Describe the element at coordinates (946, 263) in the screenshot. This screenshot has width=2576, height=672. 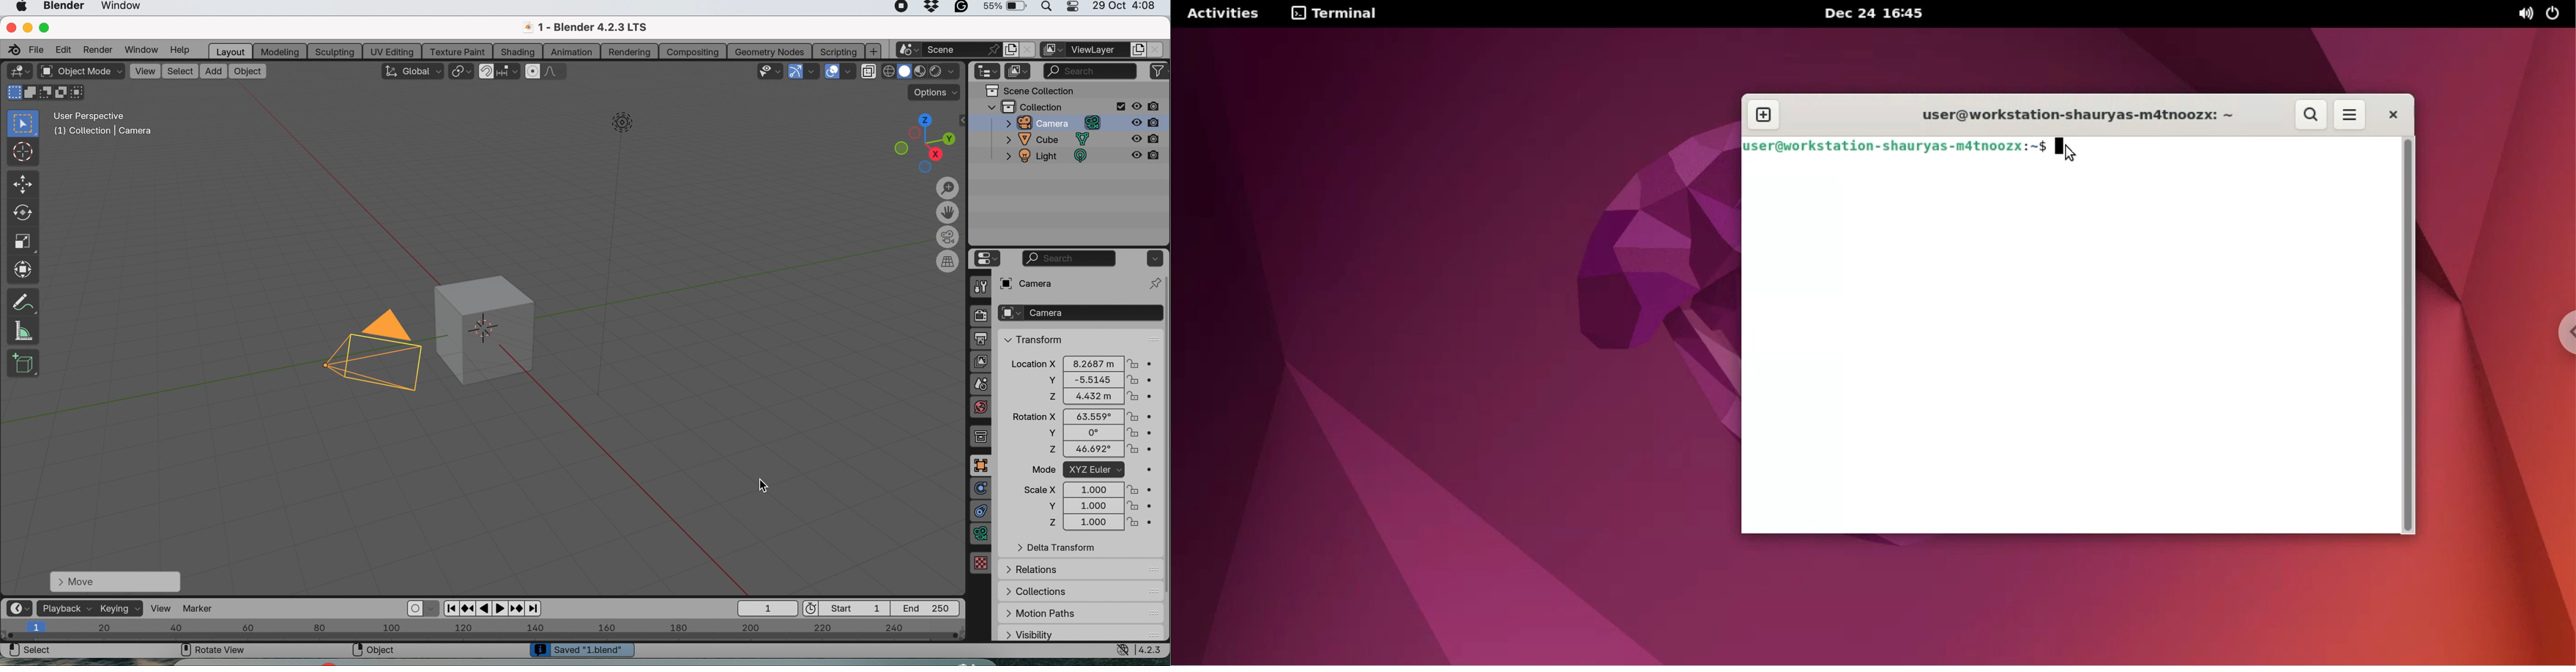
I see `switch current view` at that location.